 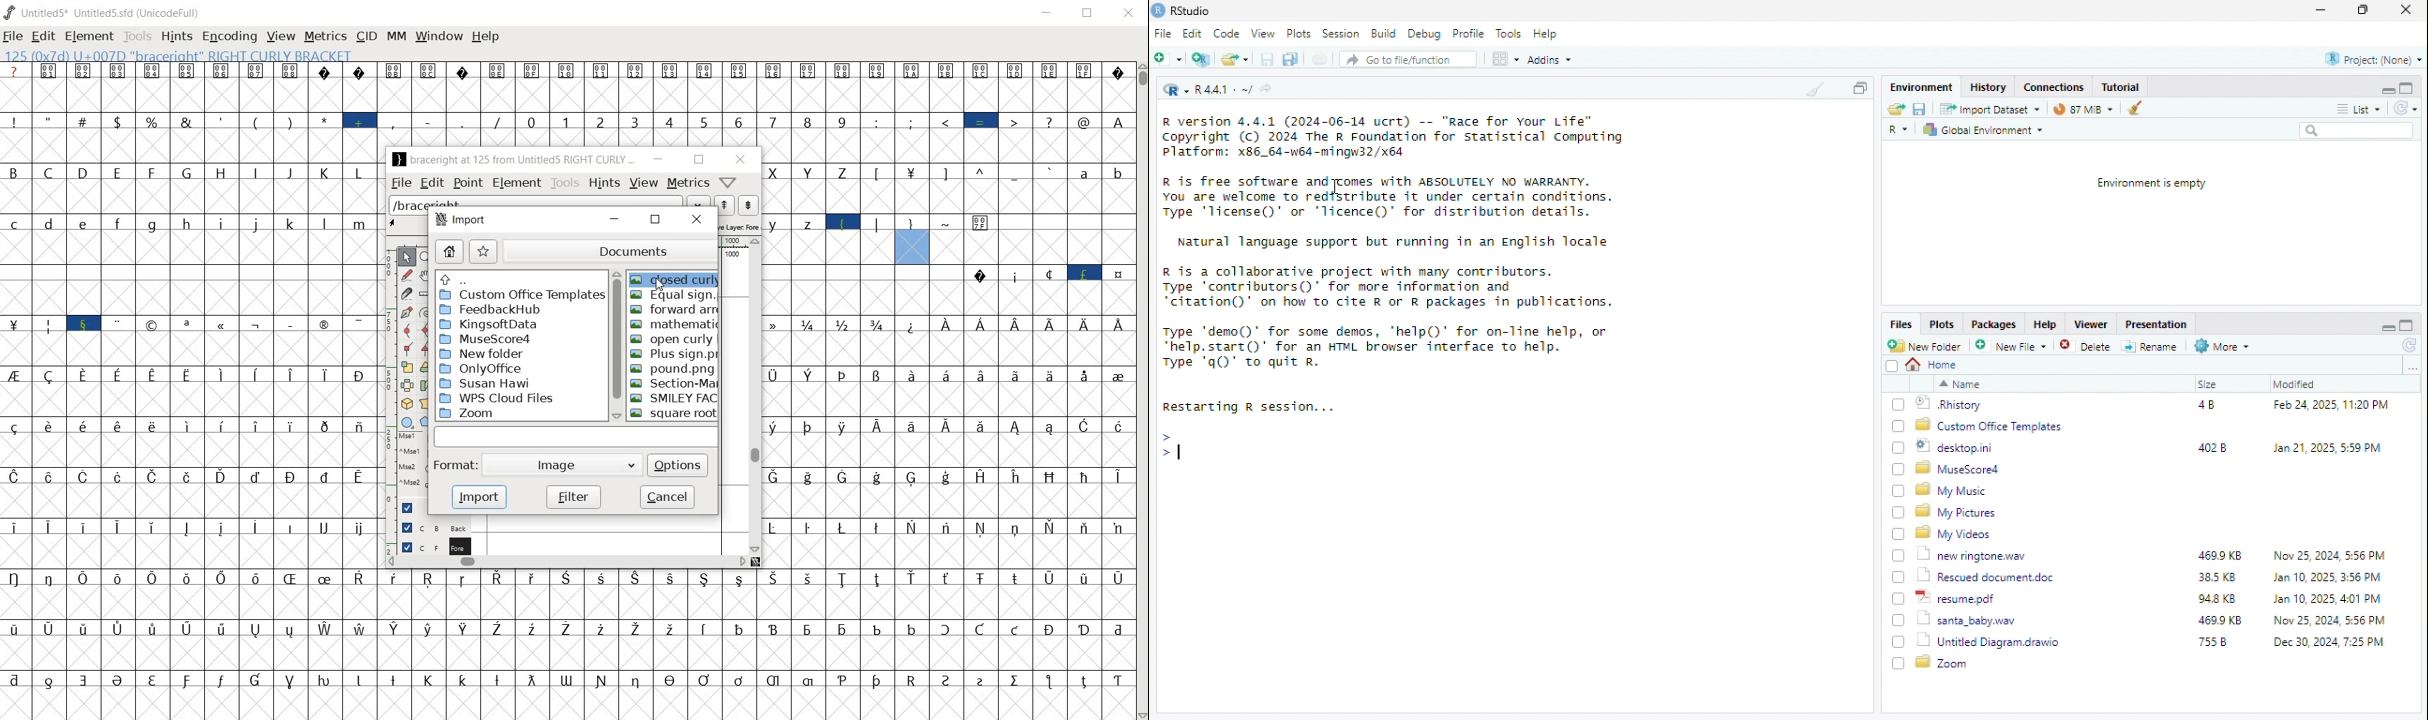 I want to click on R 4.4.1 ~/, so click(x=1224, y=91).